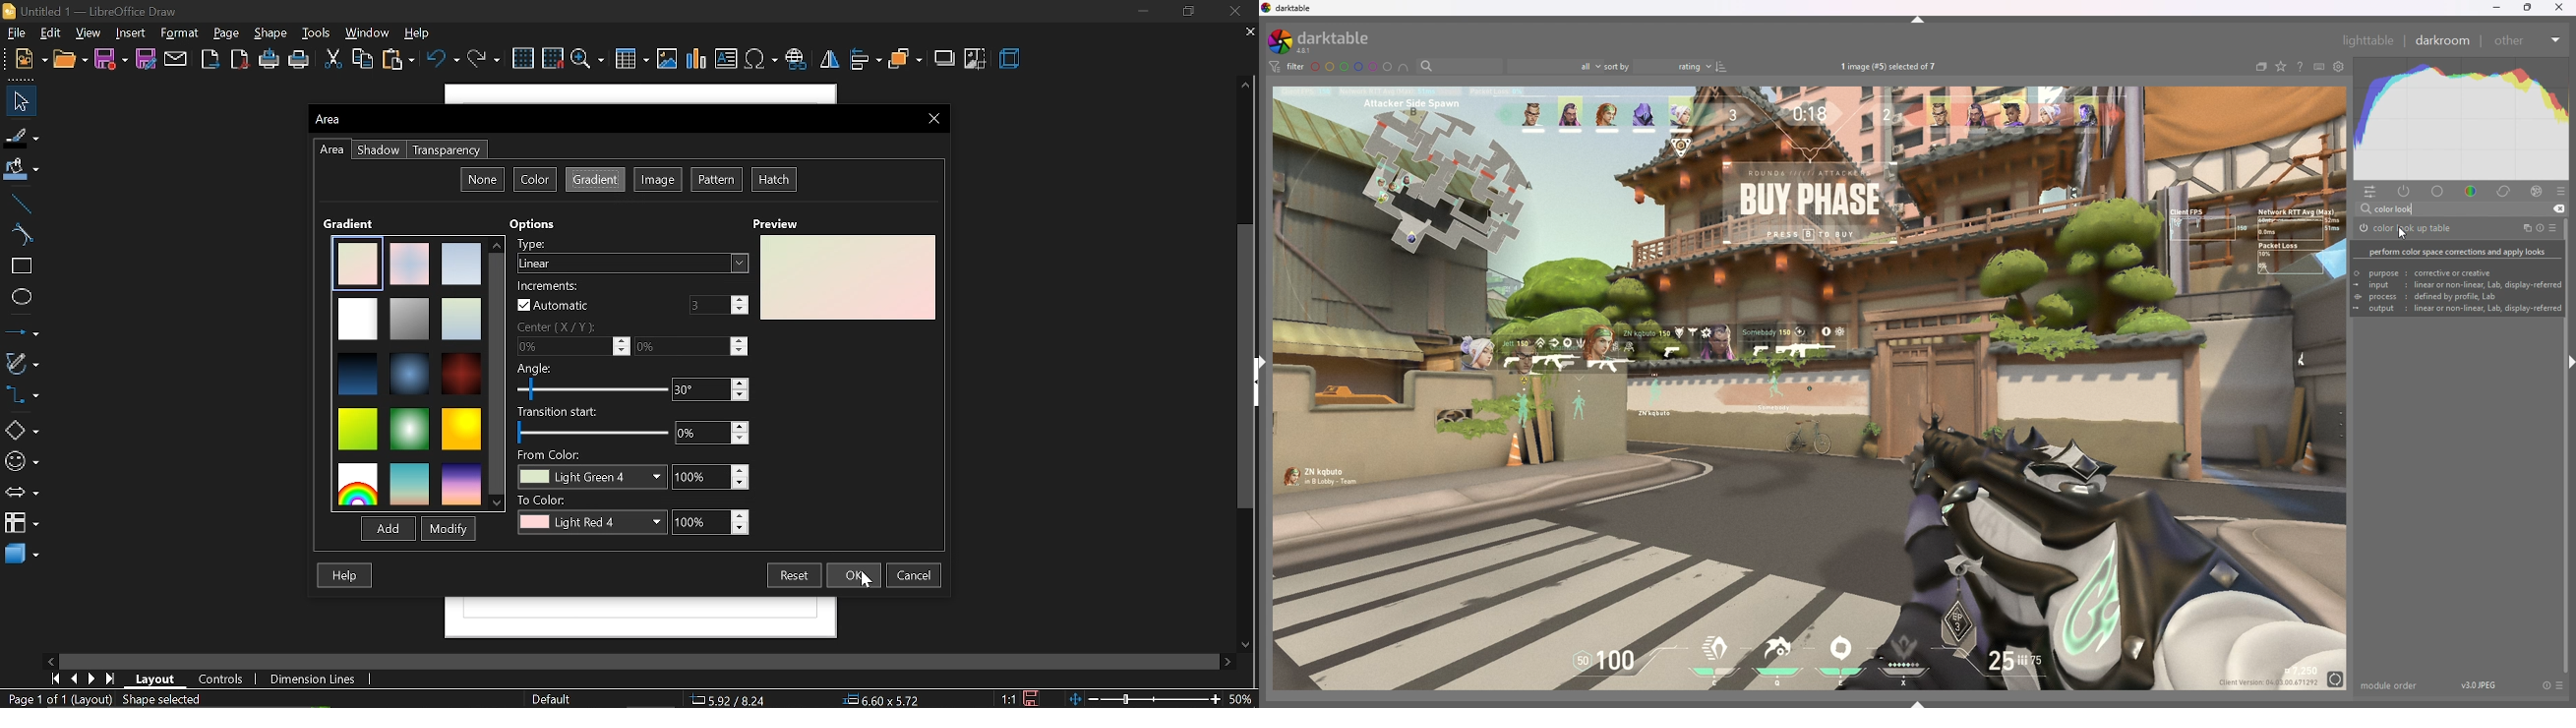  I want to click on reset, so click(2541, 228).